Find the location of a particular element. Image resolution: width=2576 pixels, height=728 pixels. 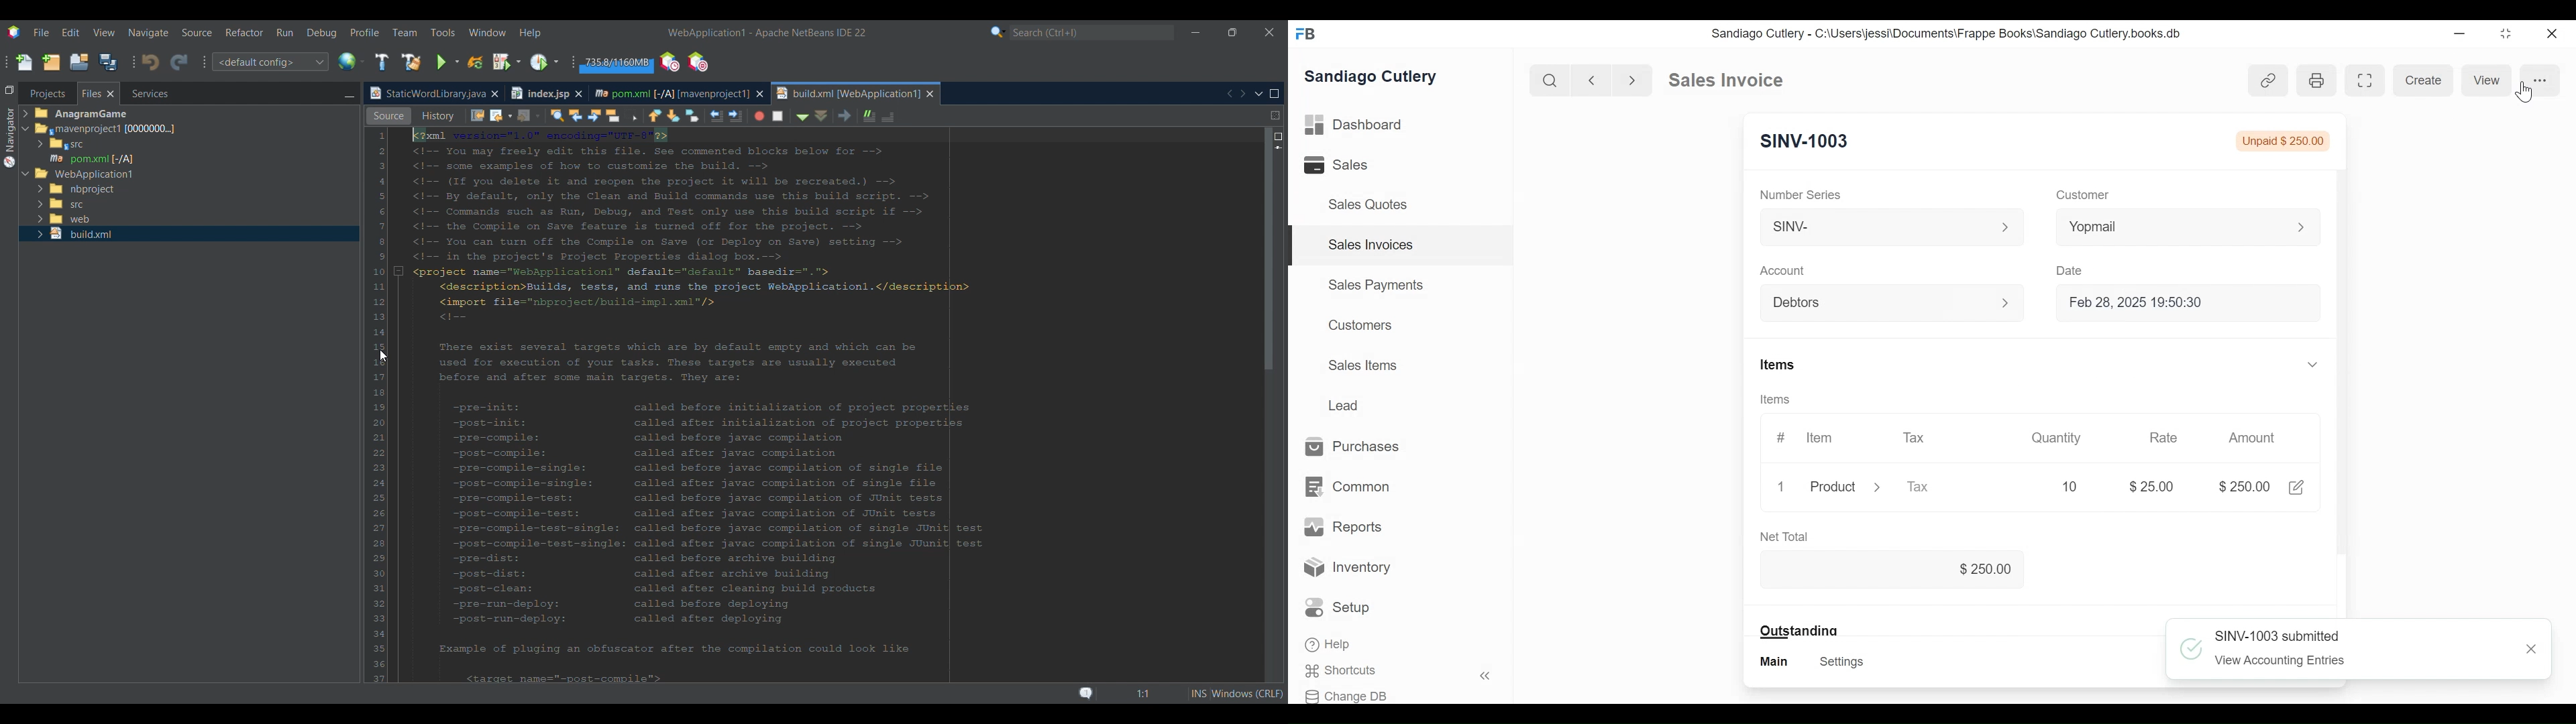

Sales Quotes is located at coordinates (1373, 205).